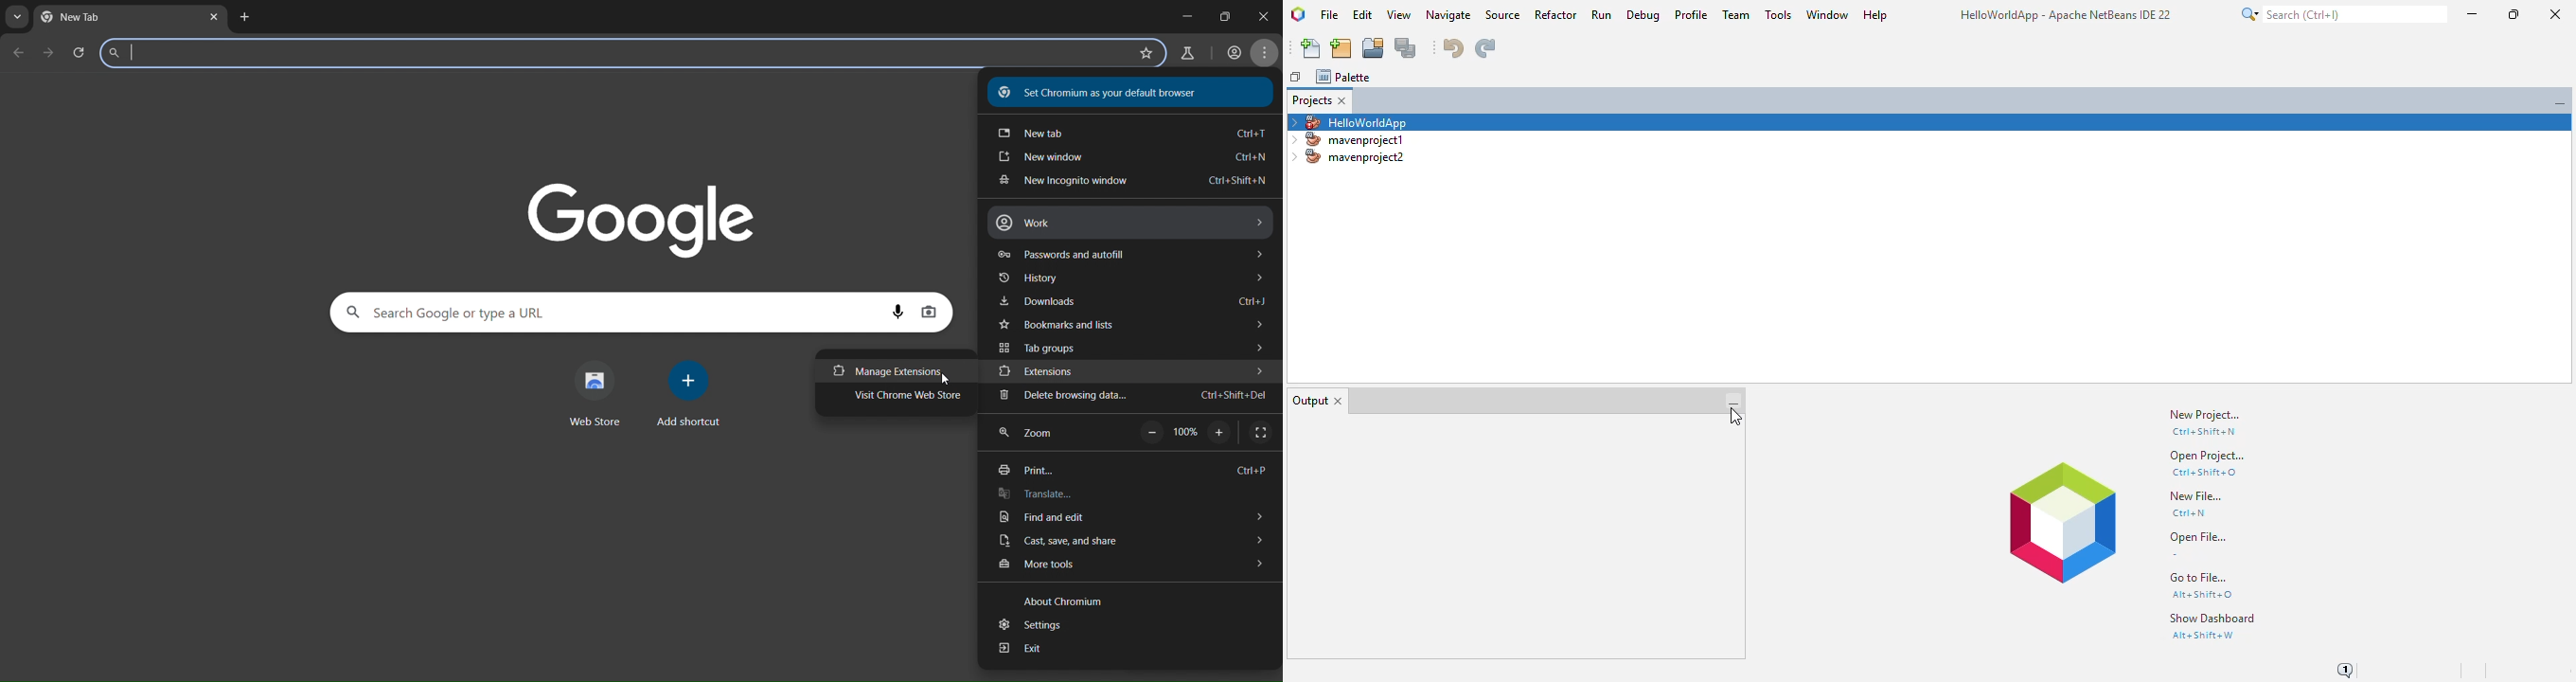 The width and height of the screenshot is (2576, 700). I want to click on shortcut for show dashboard, so click(2203, 636).